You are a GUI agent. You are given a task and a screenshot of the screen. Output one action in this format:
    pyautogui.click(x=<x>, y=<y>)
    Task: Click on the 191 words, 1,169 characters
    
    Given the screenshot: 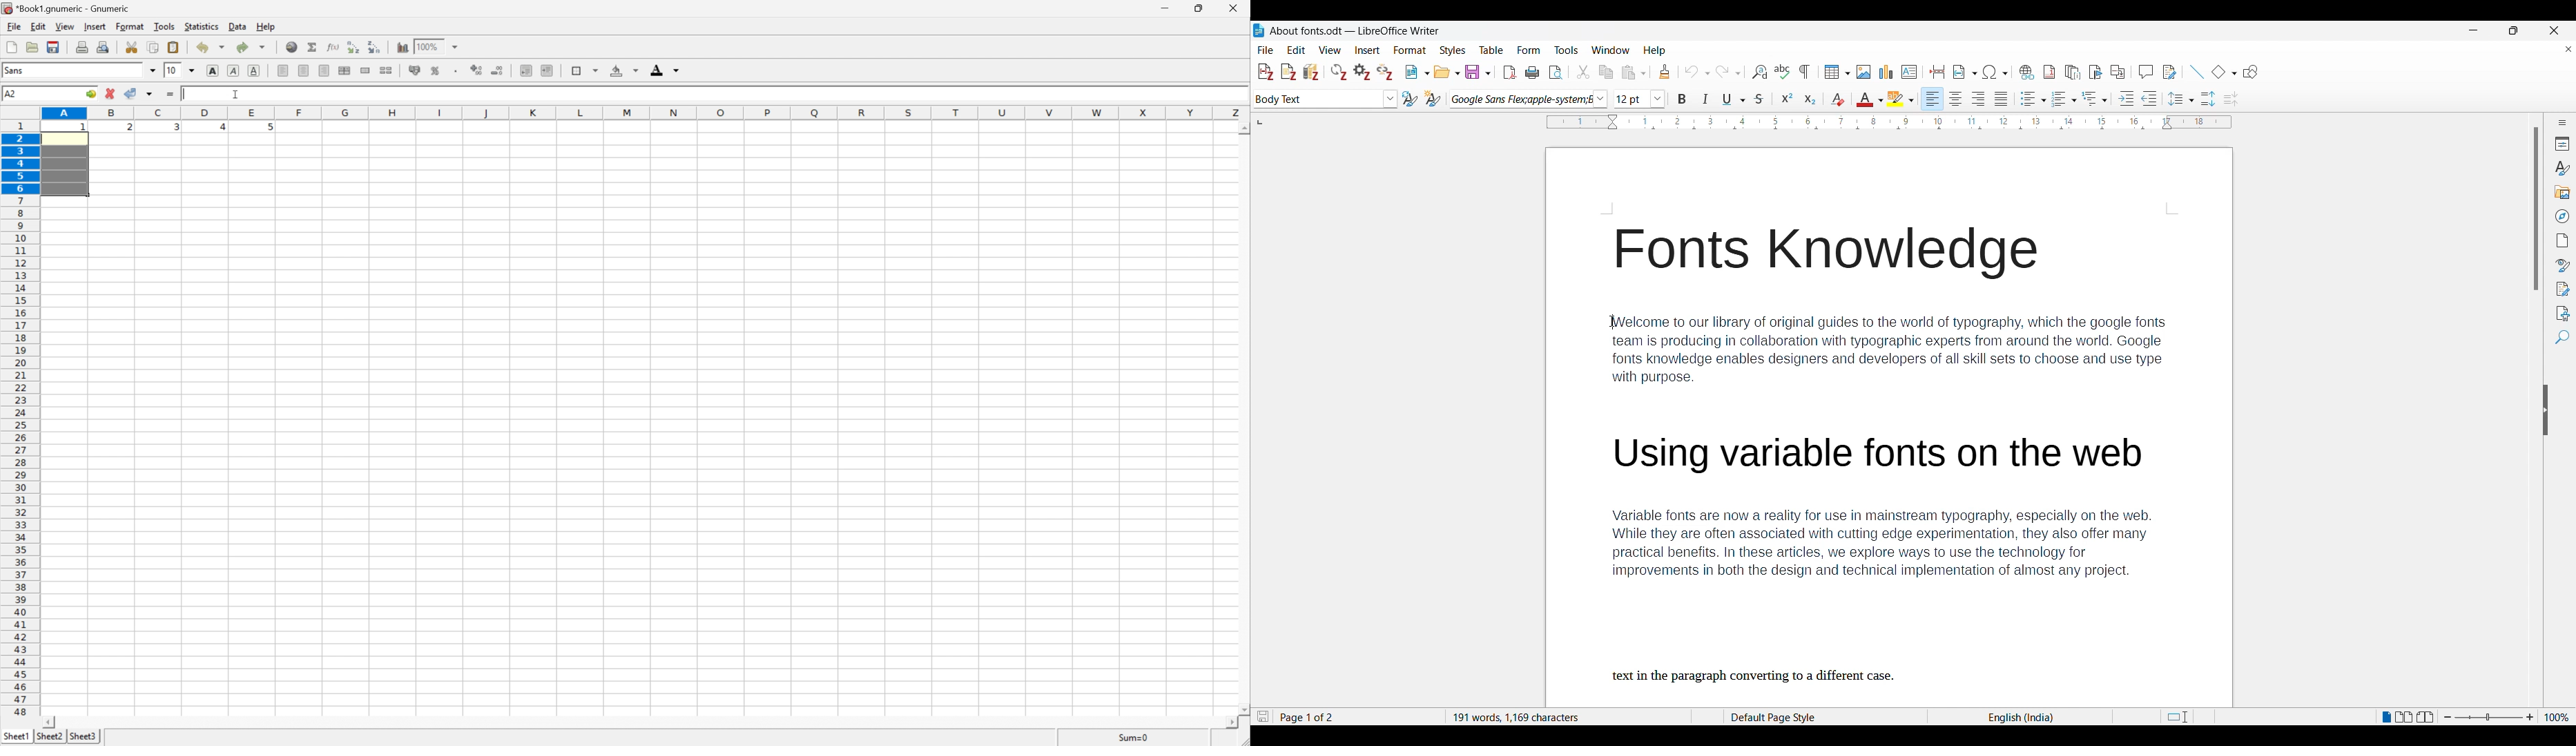 What is the action you would take?
    pyautogui.click(x=1515, y=715)
    